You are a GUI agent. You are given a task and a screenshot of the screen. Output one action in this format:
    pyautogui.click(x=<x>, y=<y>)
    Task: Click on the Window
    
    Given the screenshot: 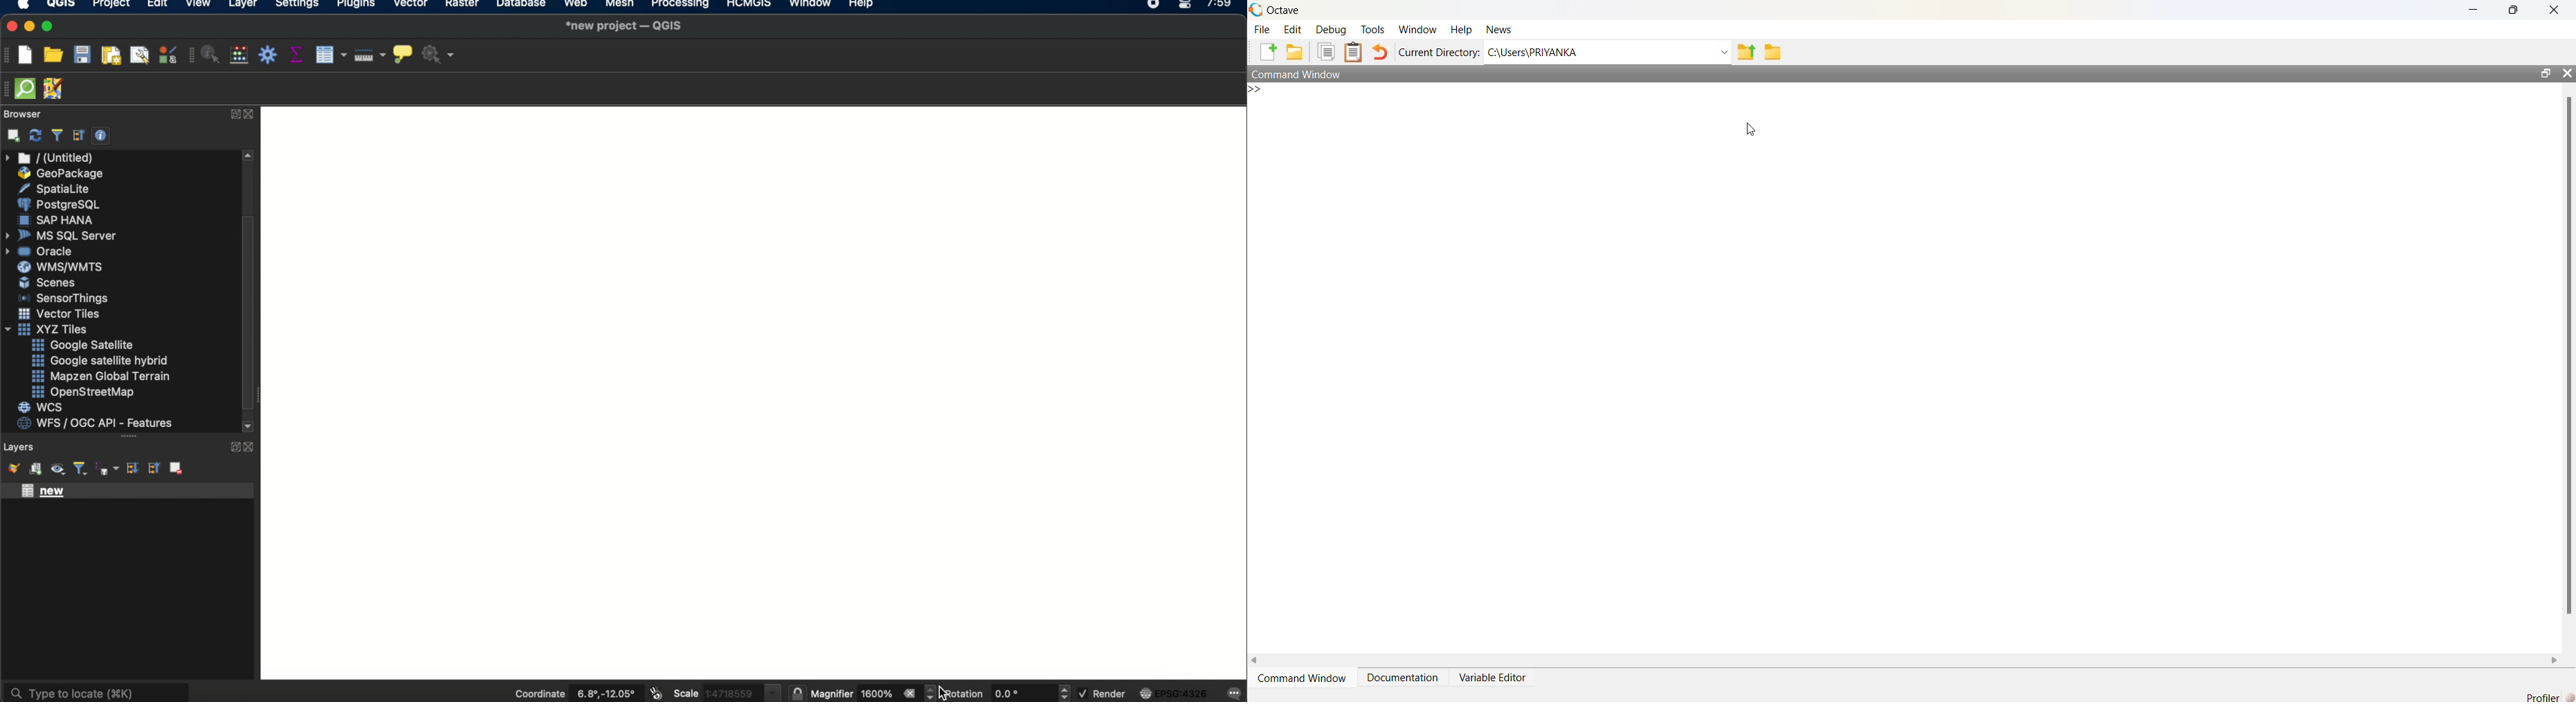 What is the action you would take?
    pyautogui.click(x=1418, y=29)
    